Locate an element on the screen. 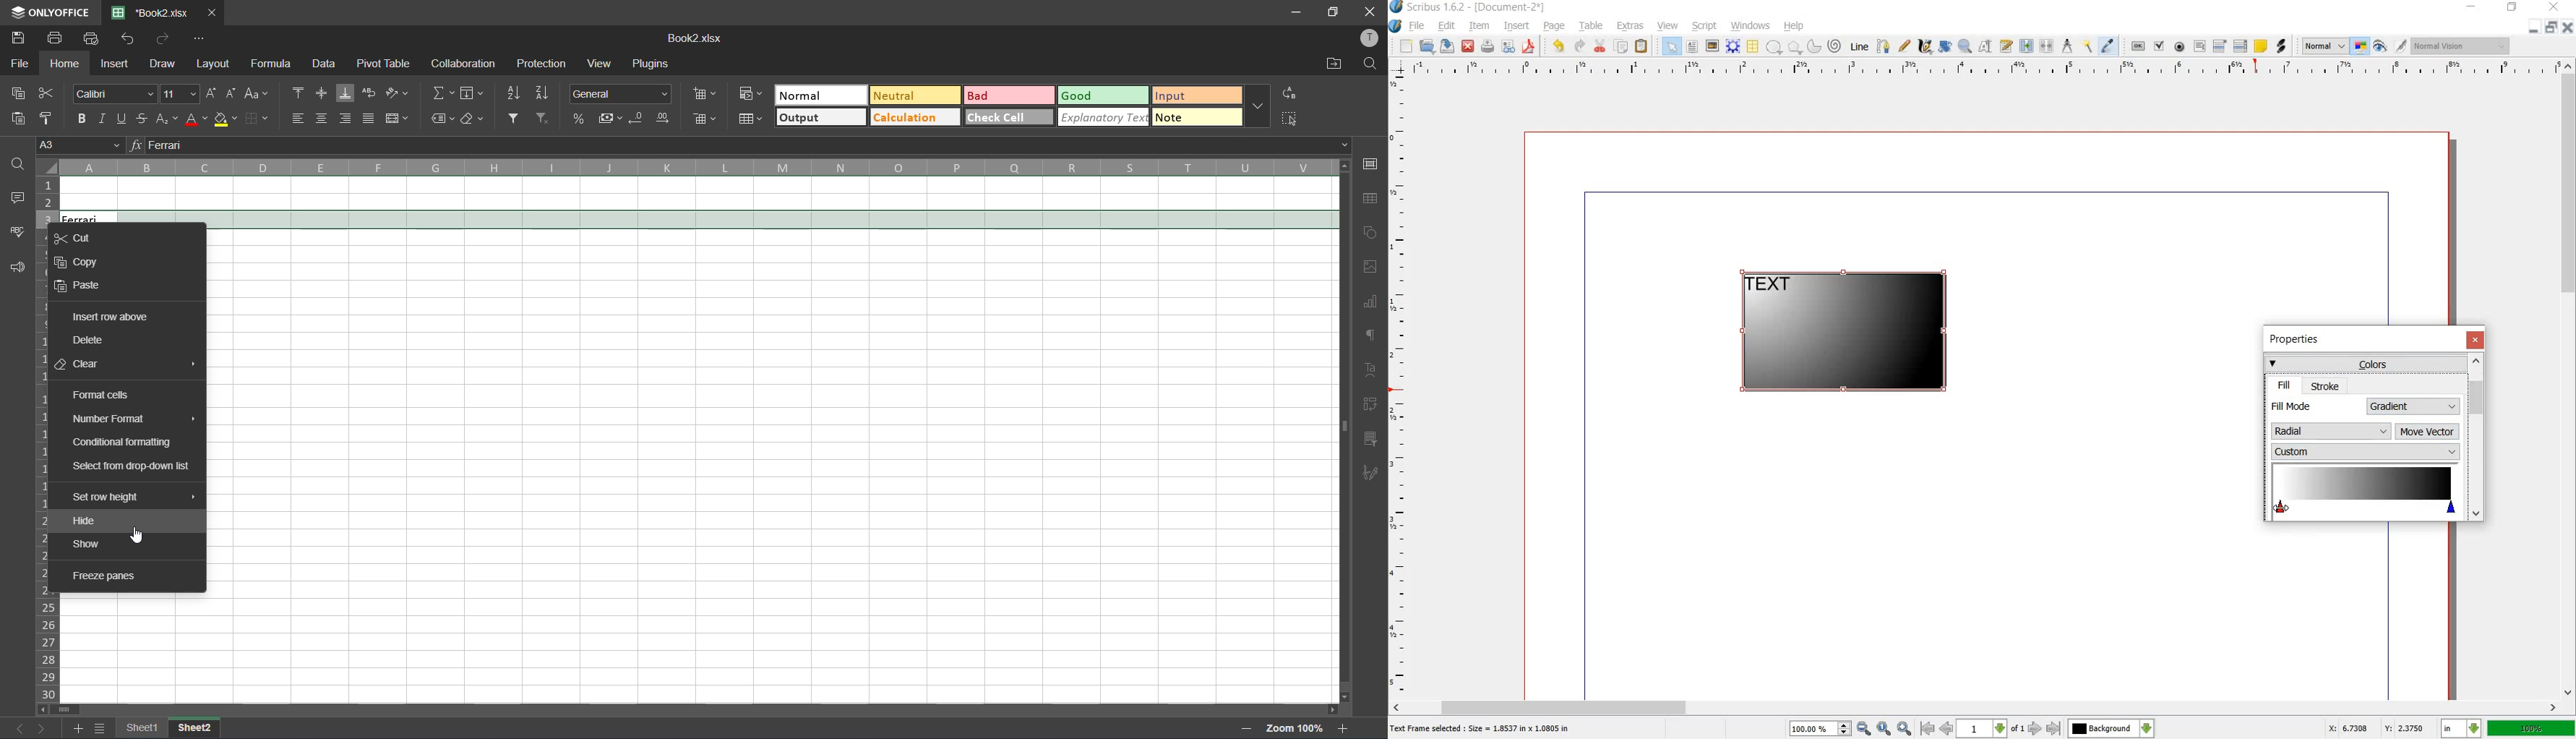 The image size is (2576, 756). pdf push button is located at coordinates (2138, 45).